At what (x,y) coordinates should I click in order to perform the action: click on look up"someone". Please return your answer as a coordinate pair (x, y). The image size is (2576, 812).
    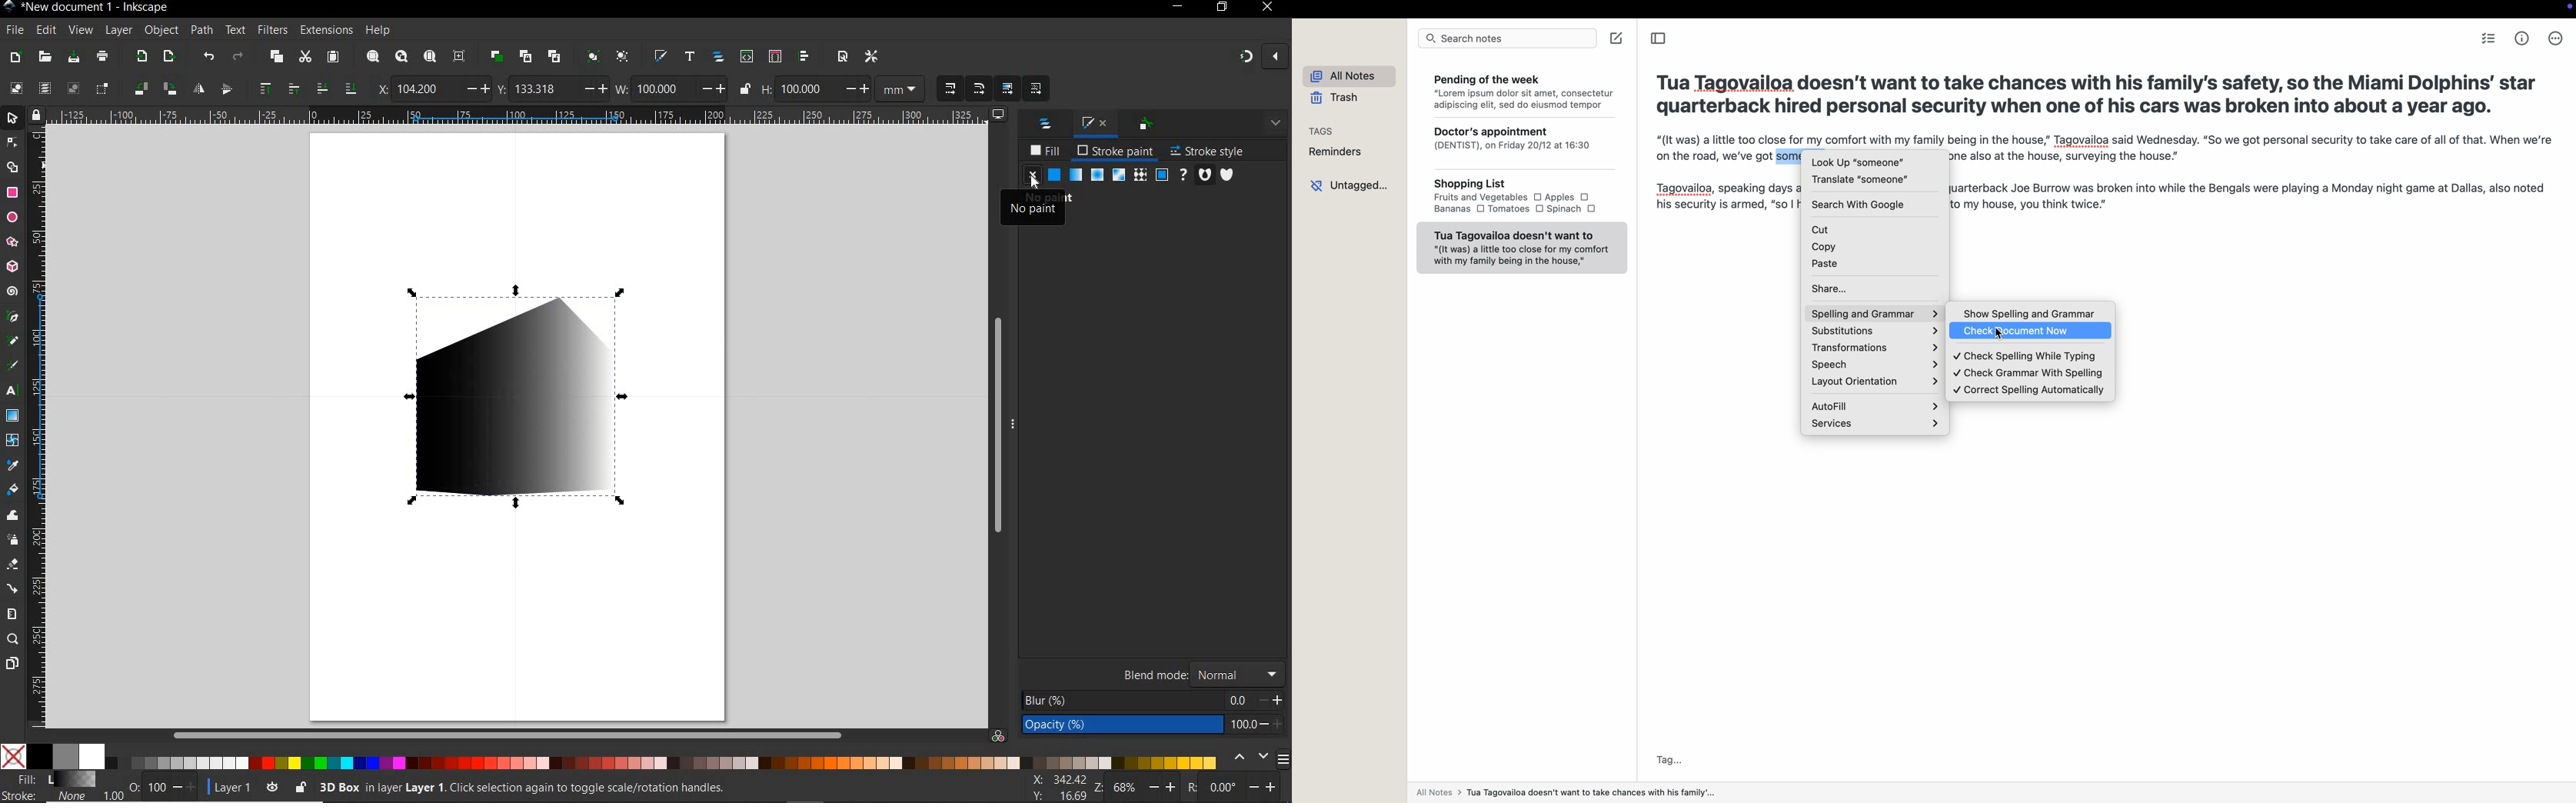
    Looking at the image, I should click on (1857, 162).